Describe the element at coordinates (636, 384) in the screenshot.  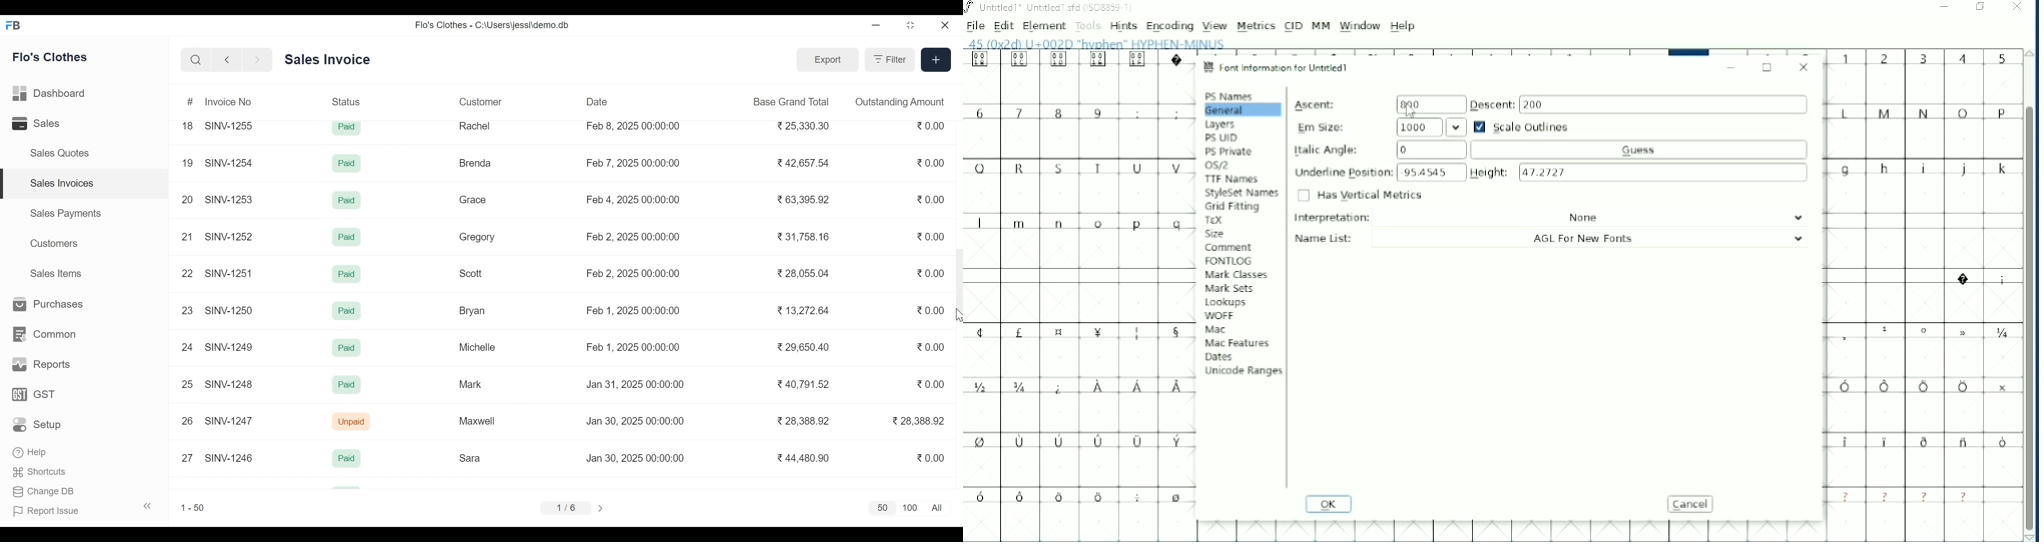
I see `Jan 31, 2025 00:00:00` at that location.